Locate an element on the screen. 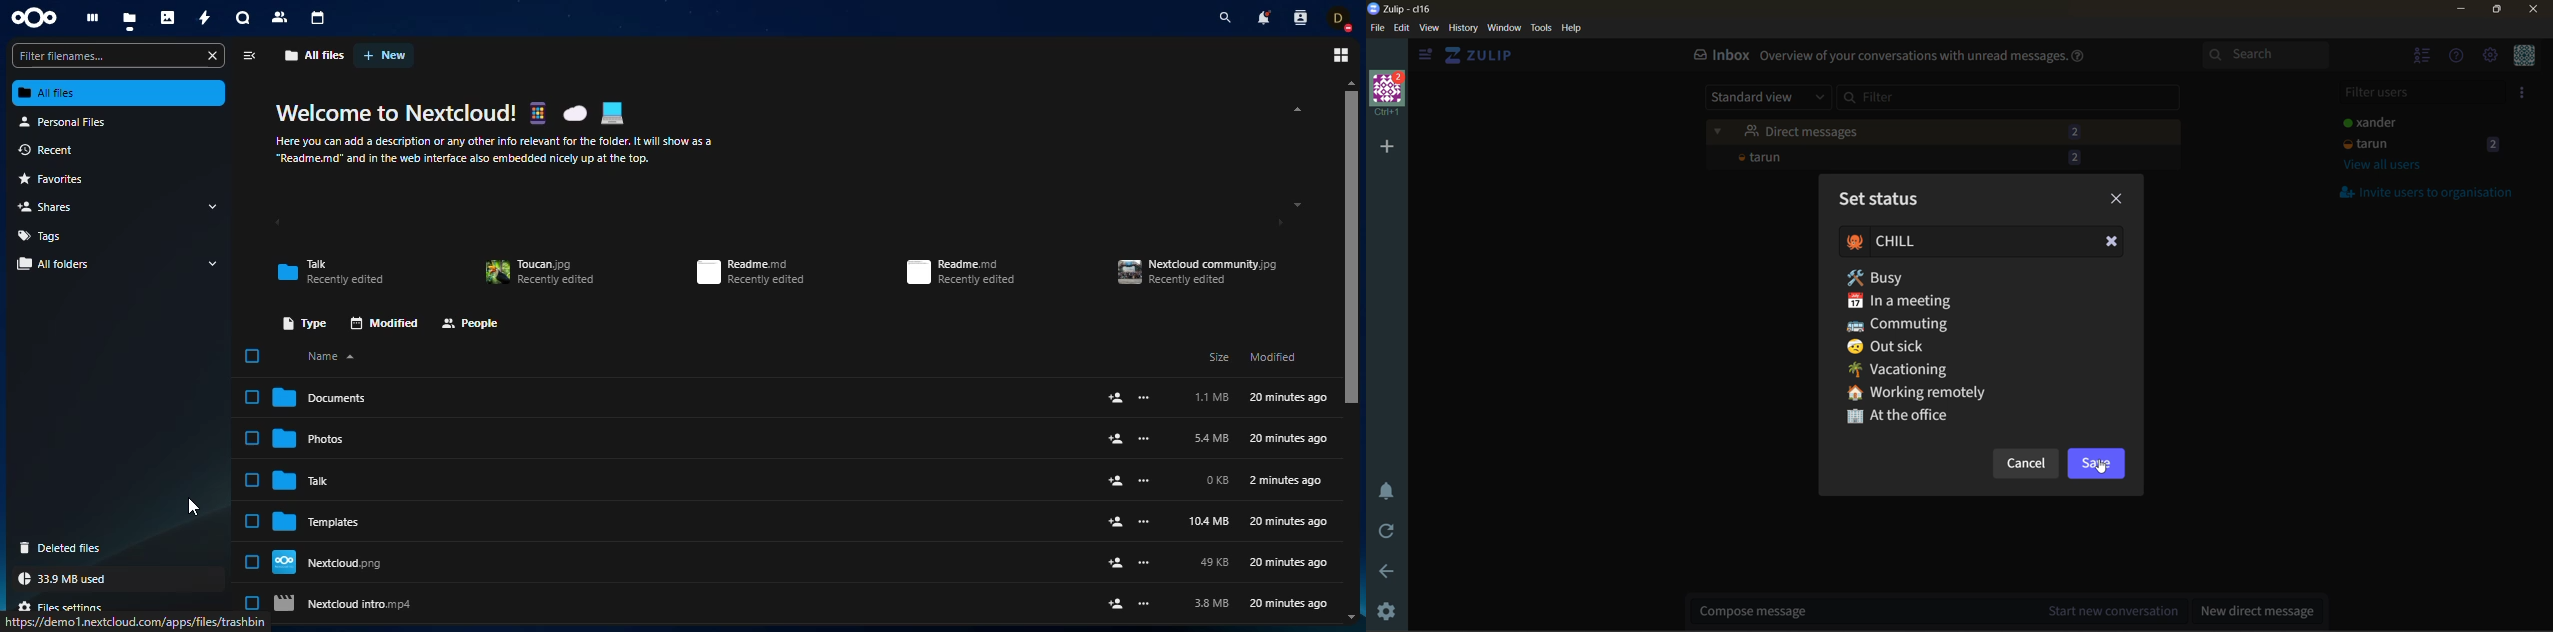  cursor is located at coordinates (187, 505).